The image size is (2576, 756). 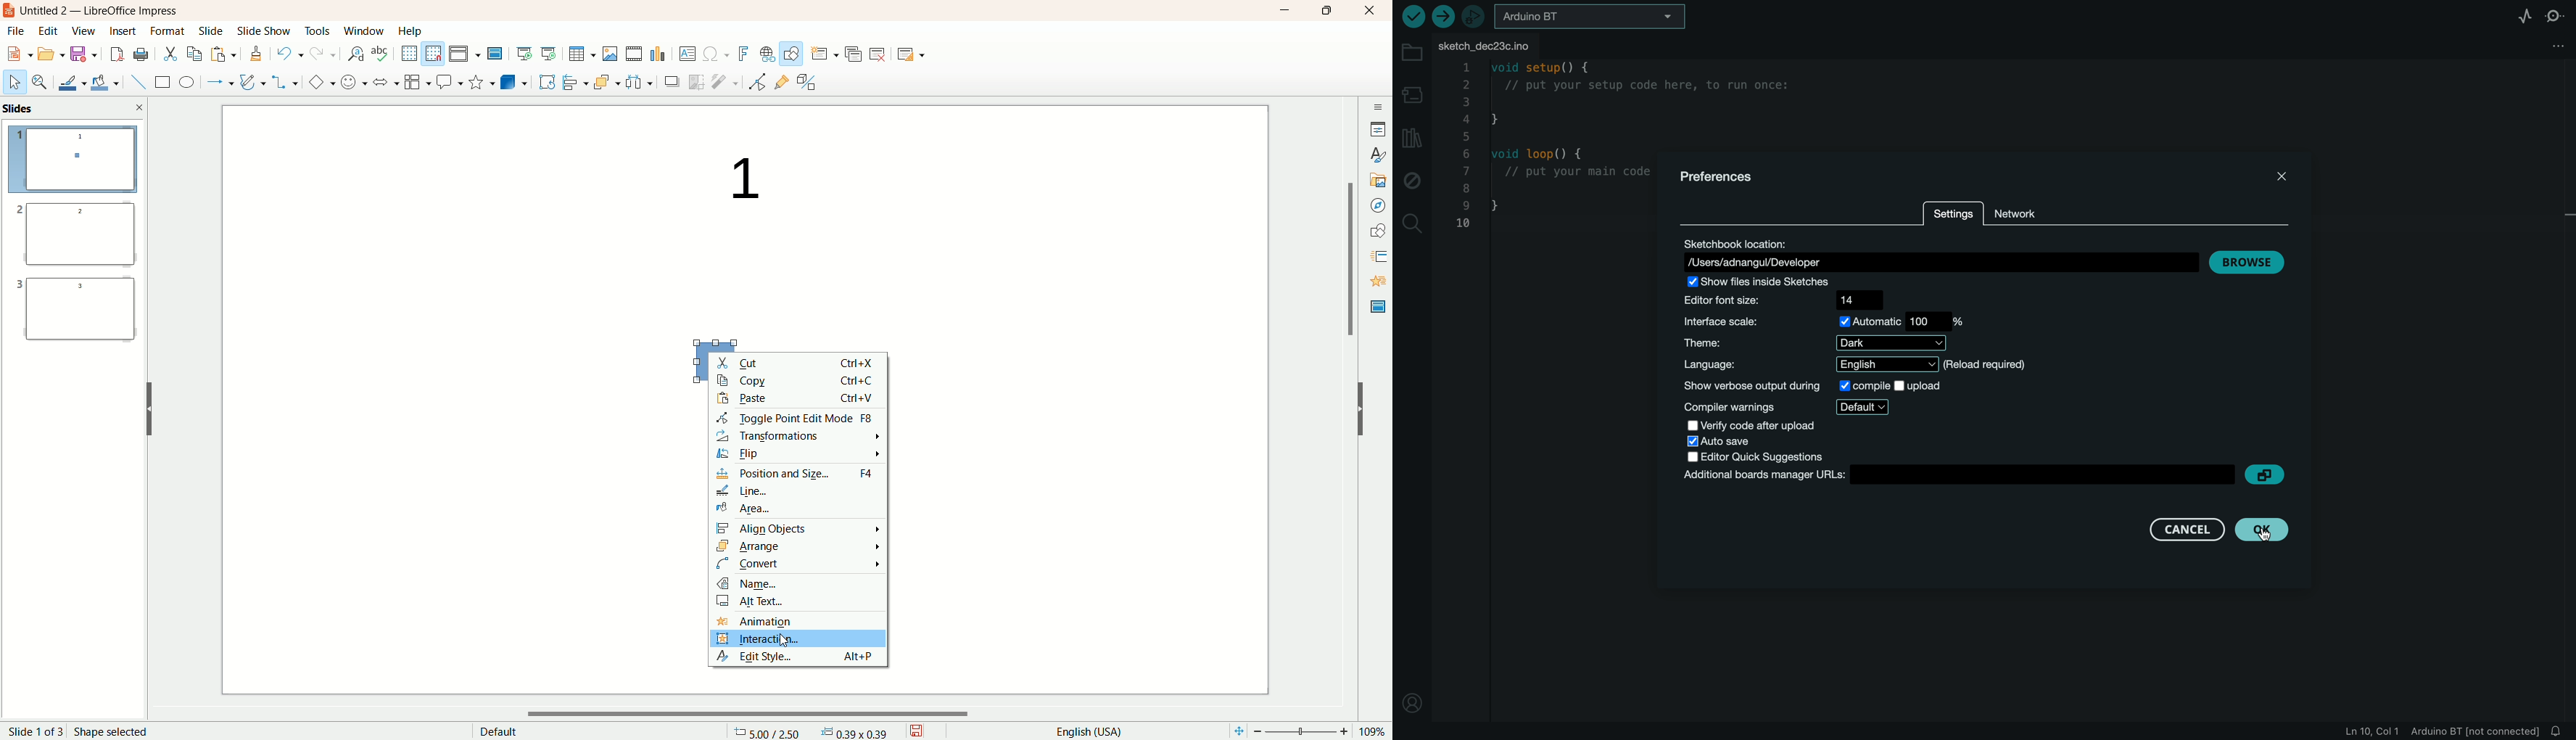 What do you see at coordinates (73, 161) in the screenshot?
I see `slide 1` at bounding box center [73, 161].